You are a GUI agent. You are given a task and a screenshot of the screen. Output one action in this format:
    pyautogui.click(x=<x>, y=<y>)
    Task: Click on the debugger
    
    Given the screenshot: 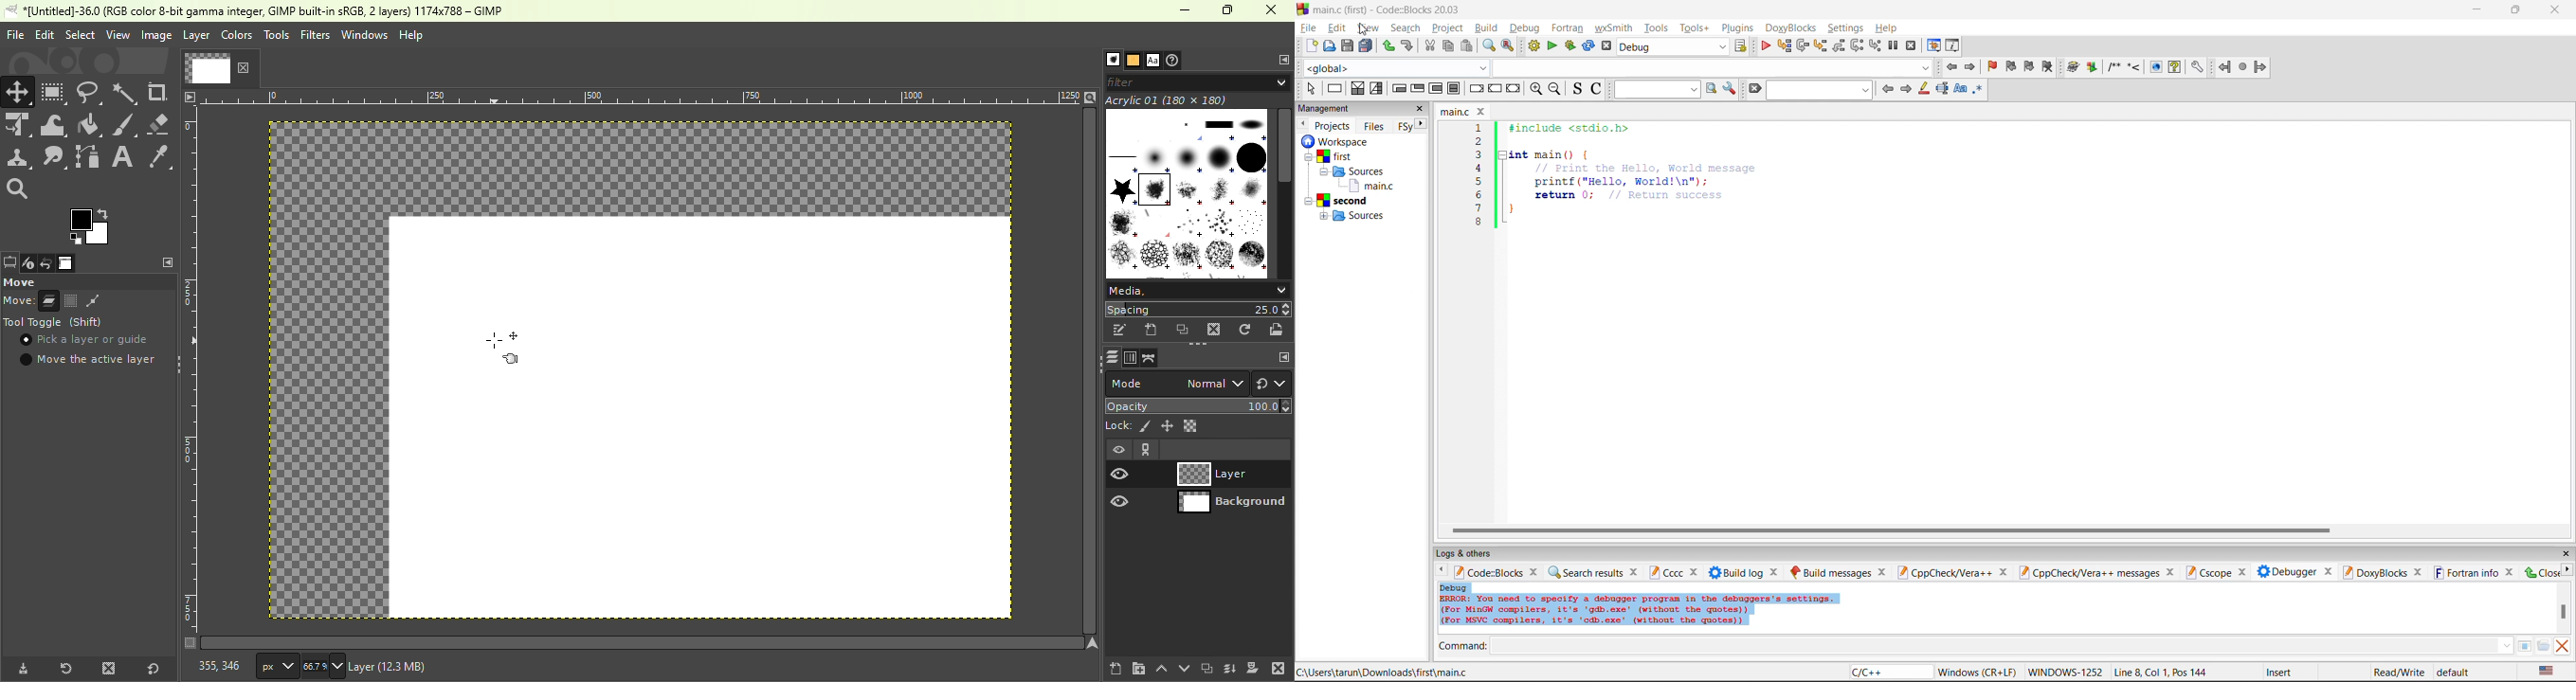 What is the action you would take?
    pyautogui.click(x=2296, y=573)
    